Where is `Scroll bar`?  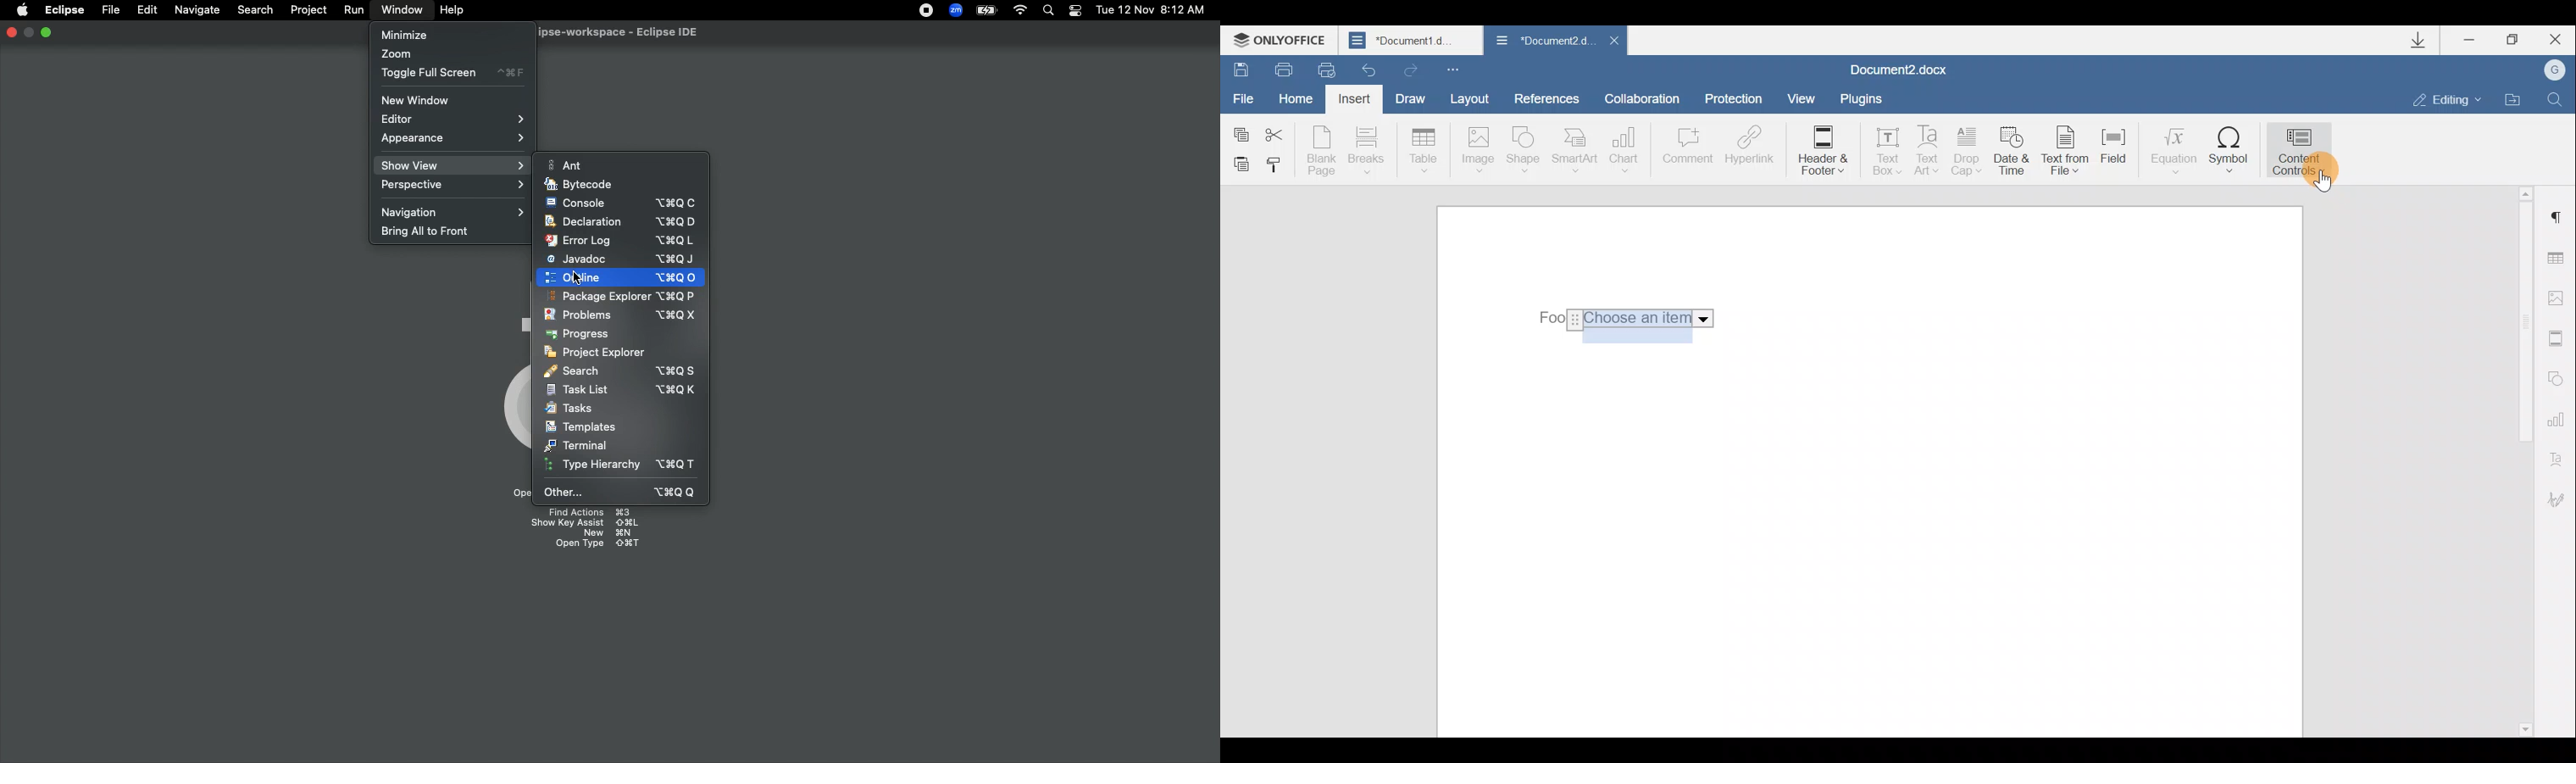 Scroll bar is located at coordinates (2521, 459).